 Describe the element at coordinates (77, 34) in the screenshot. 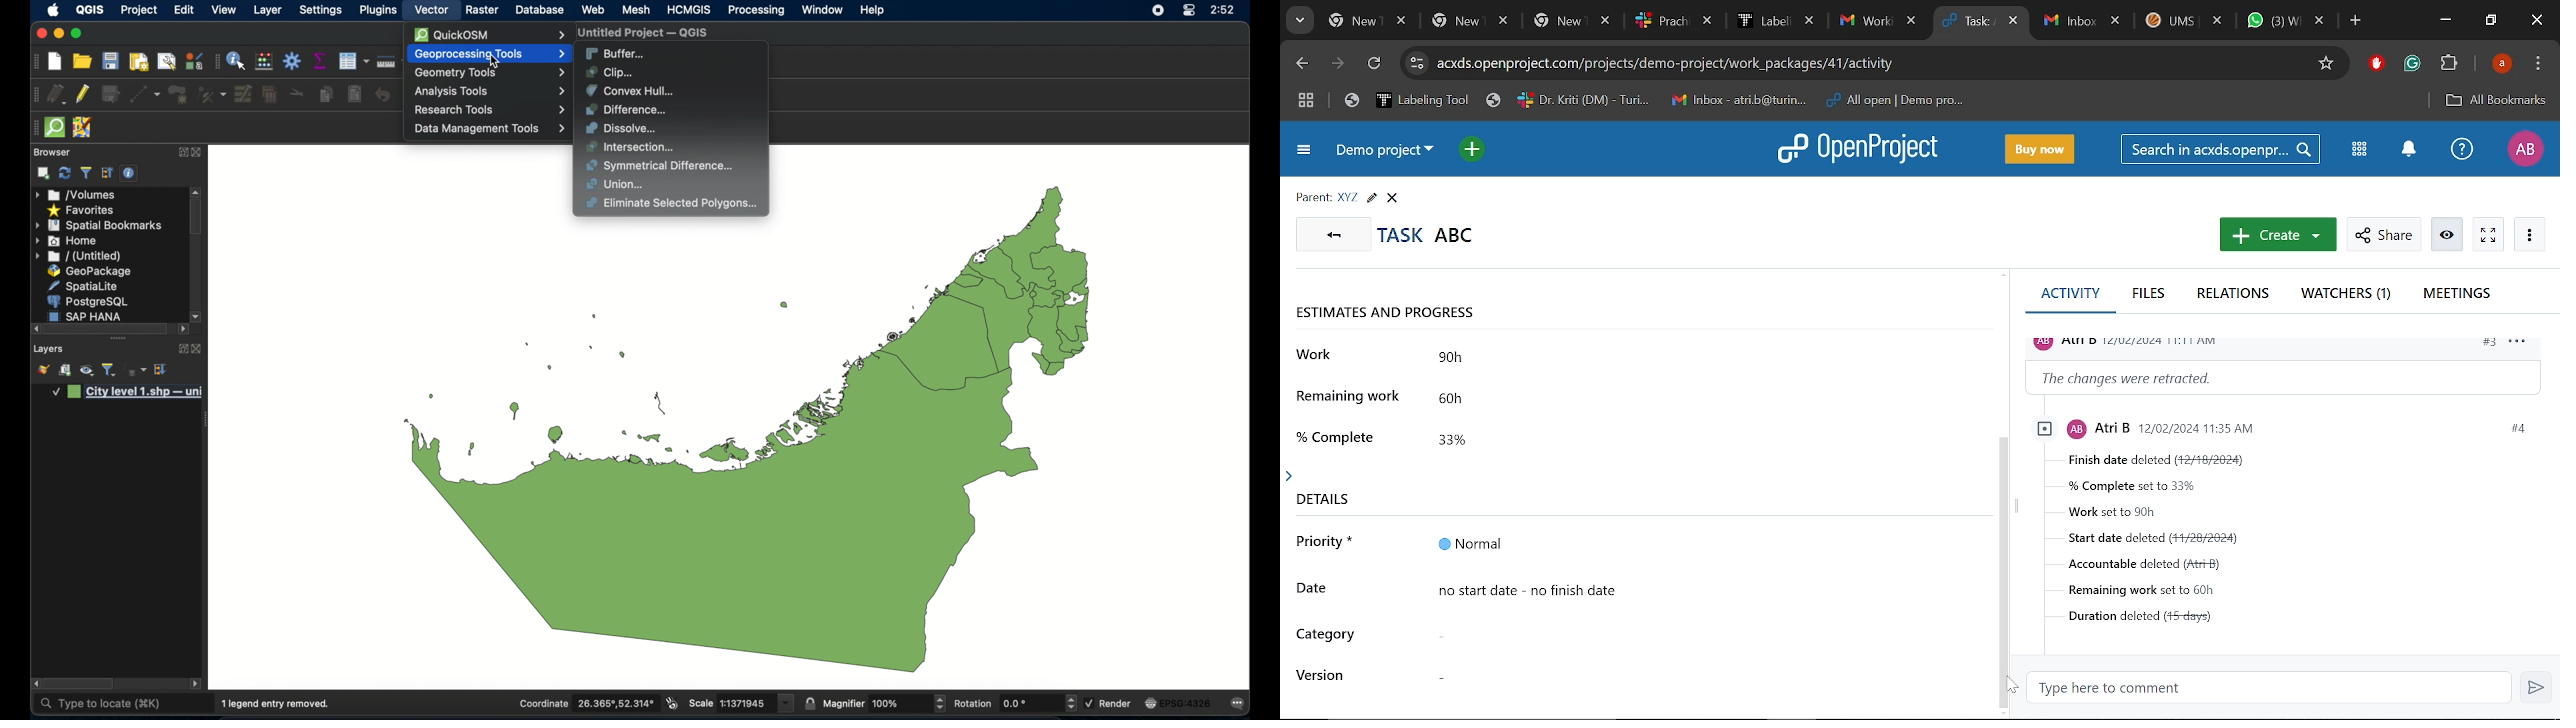

I see `maximize` at that location.